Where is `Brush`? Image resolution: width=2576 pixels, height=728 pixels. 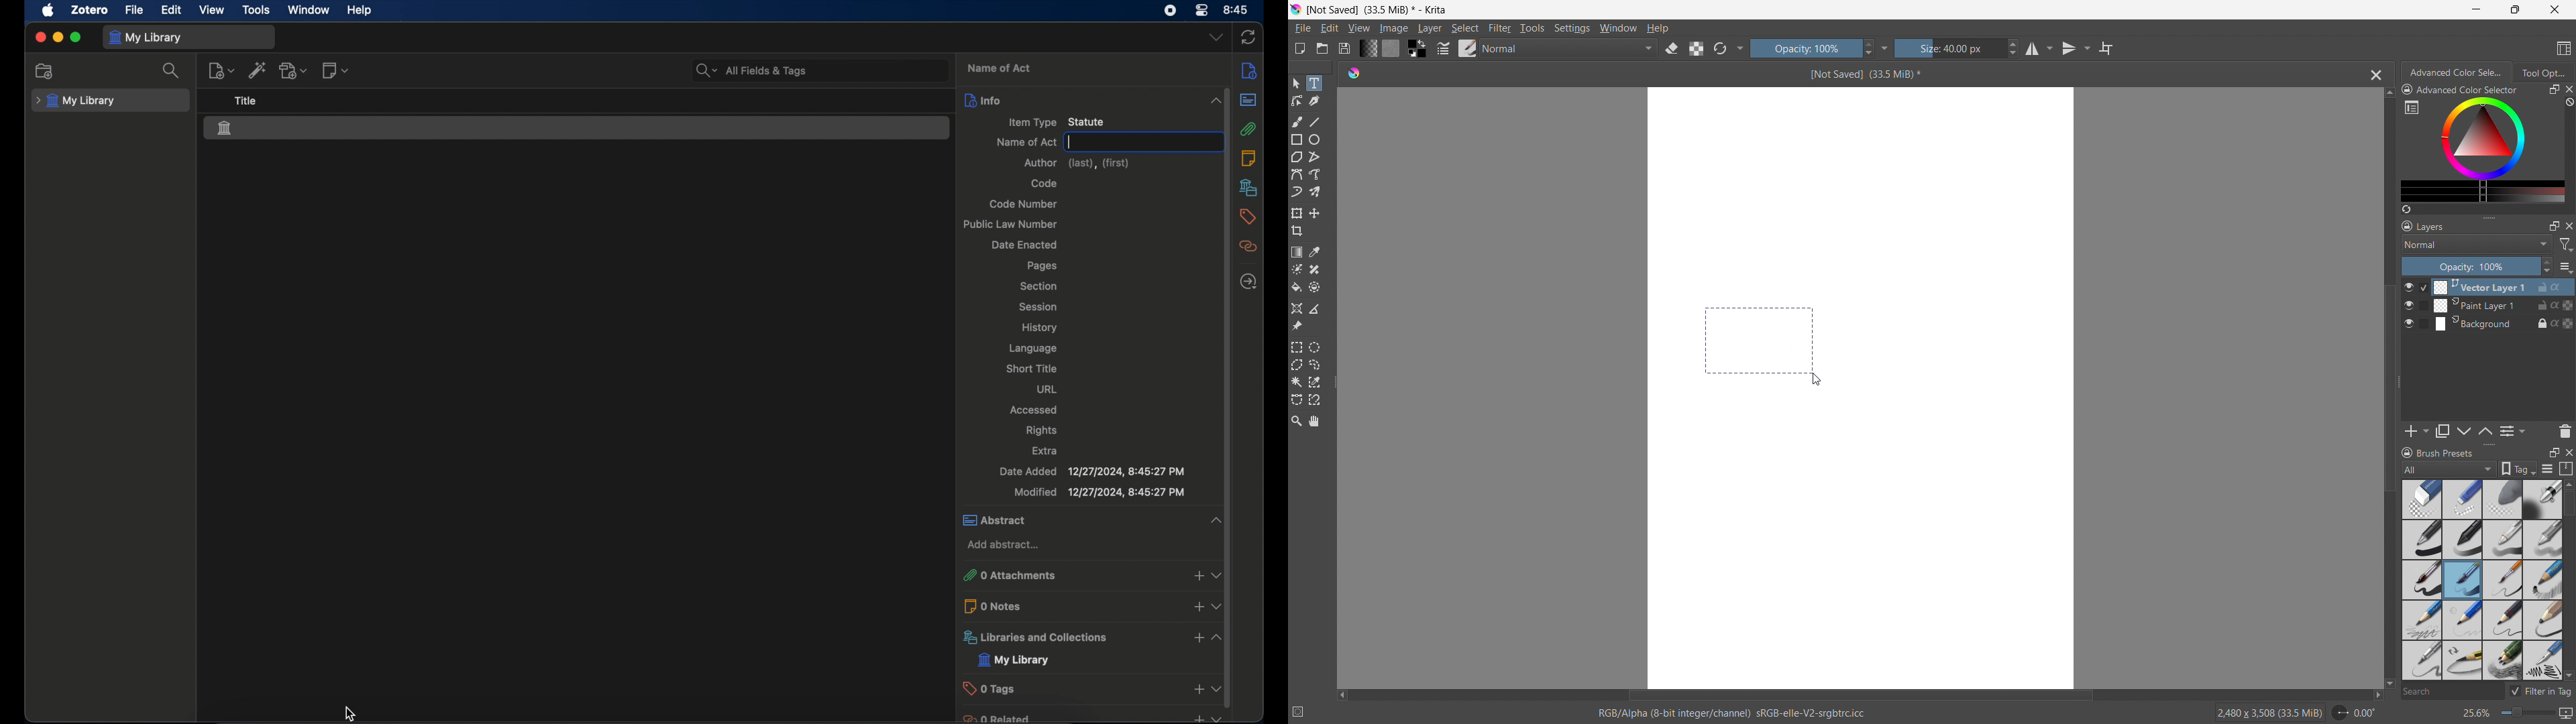 Brush is located at coordinates (2422, 579).